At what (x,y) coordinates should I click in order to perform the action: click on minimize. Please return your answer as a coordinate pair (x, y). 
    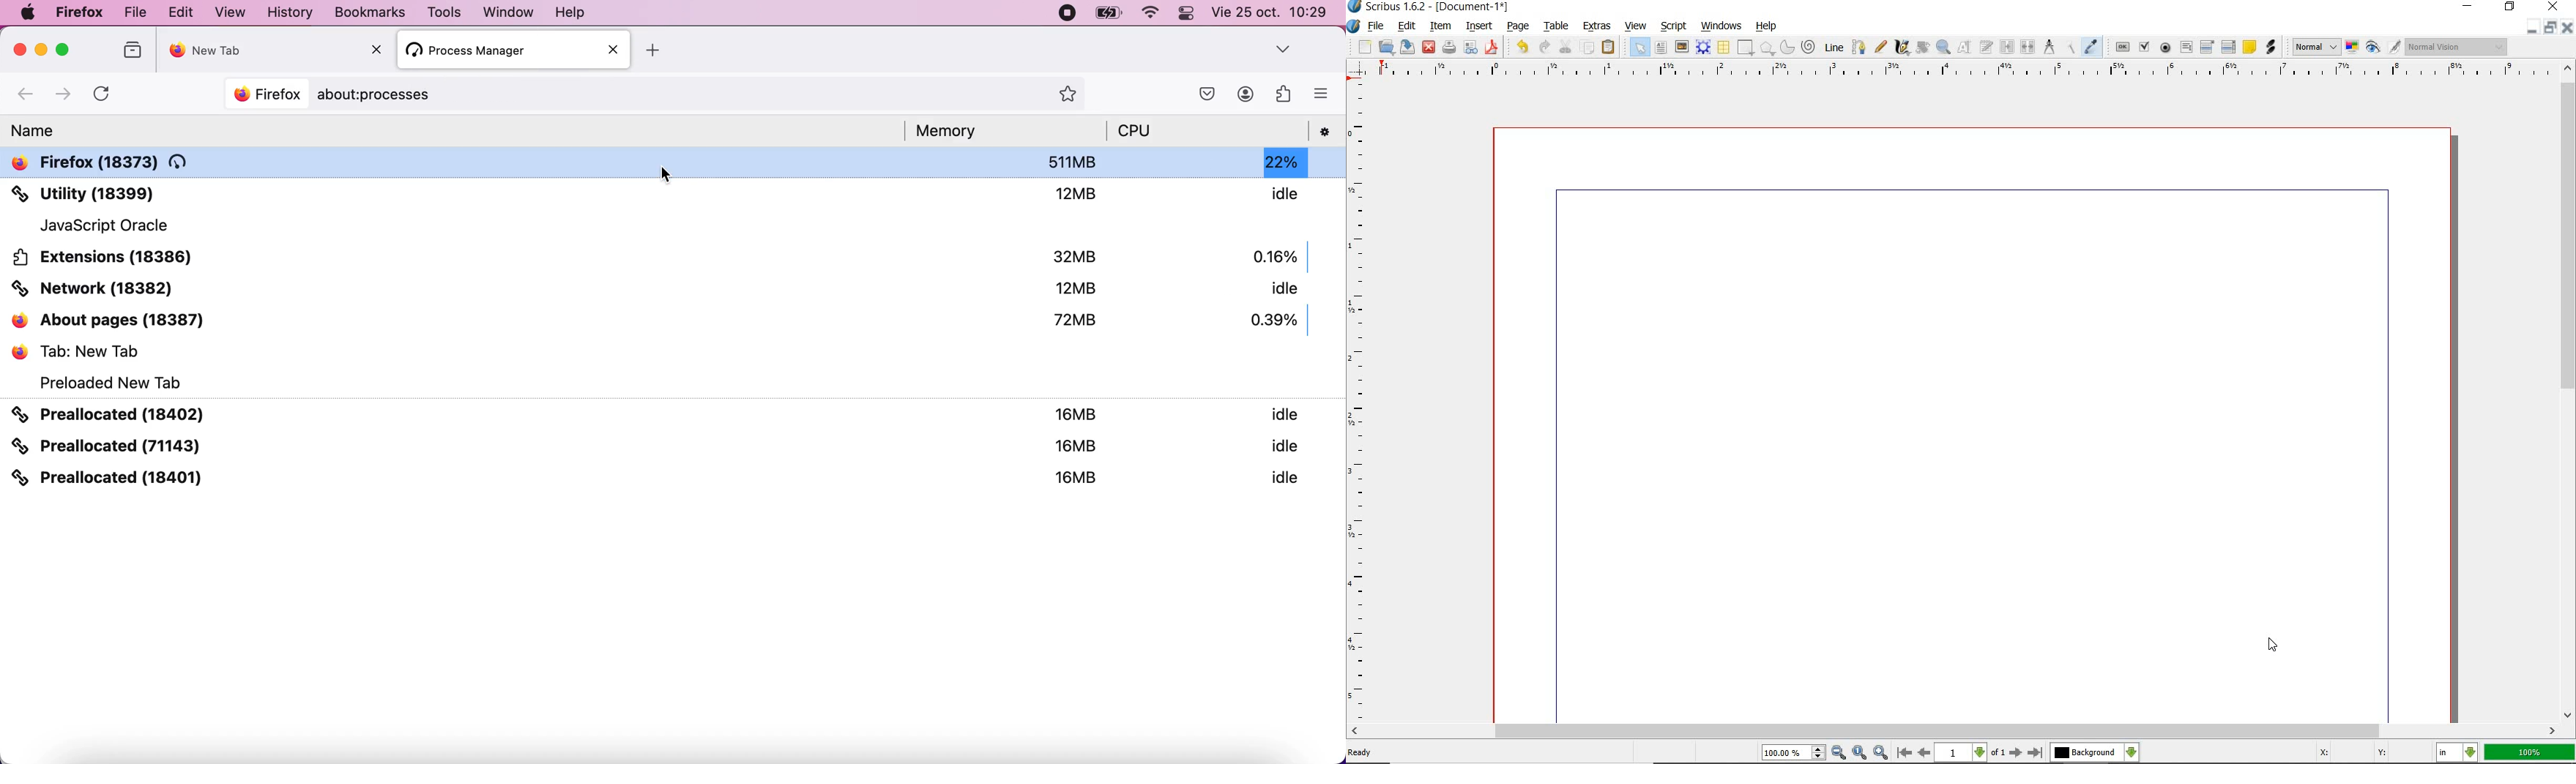
    Looking at the image, I should click on (2551, 27).